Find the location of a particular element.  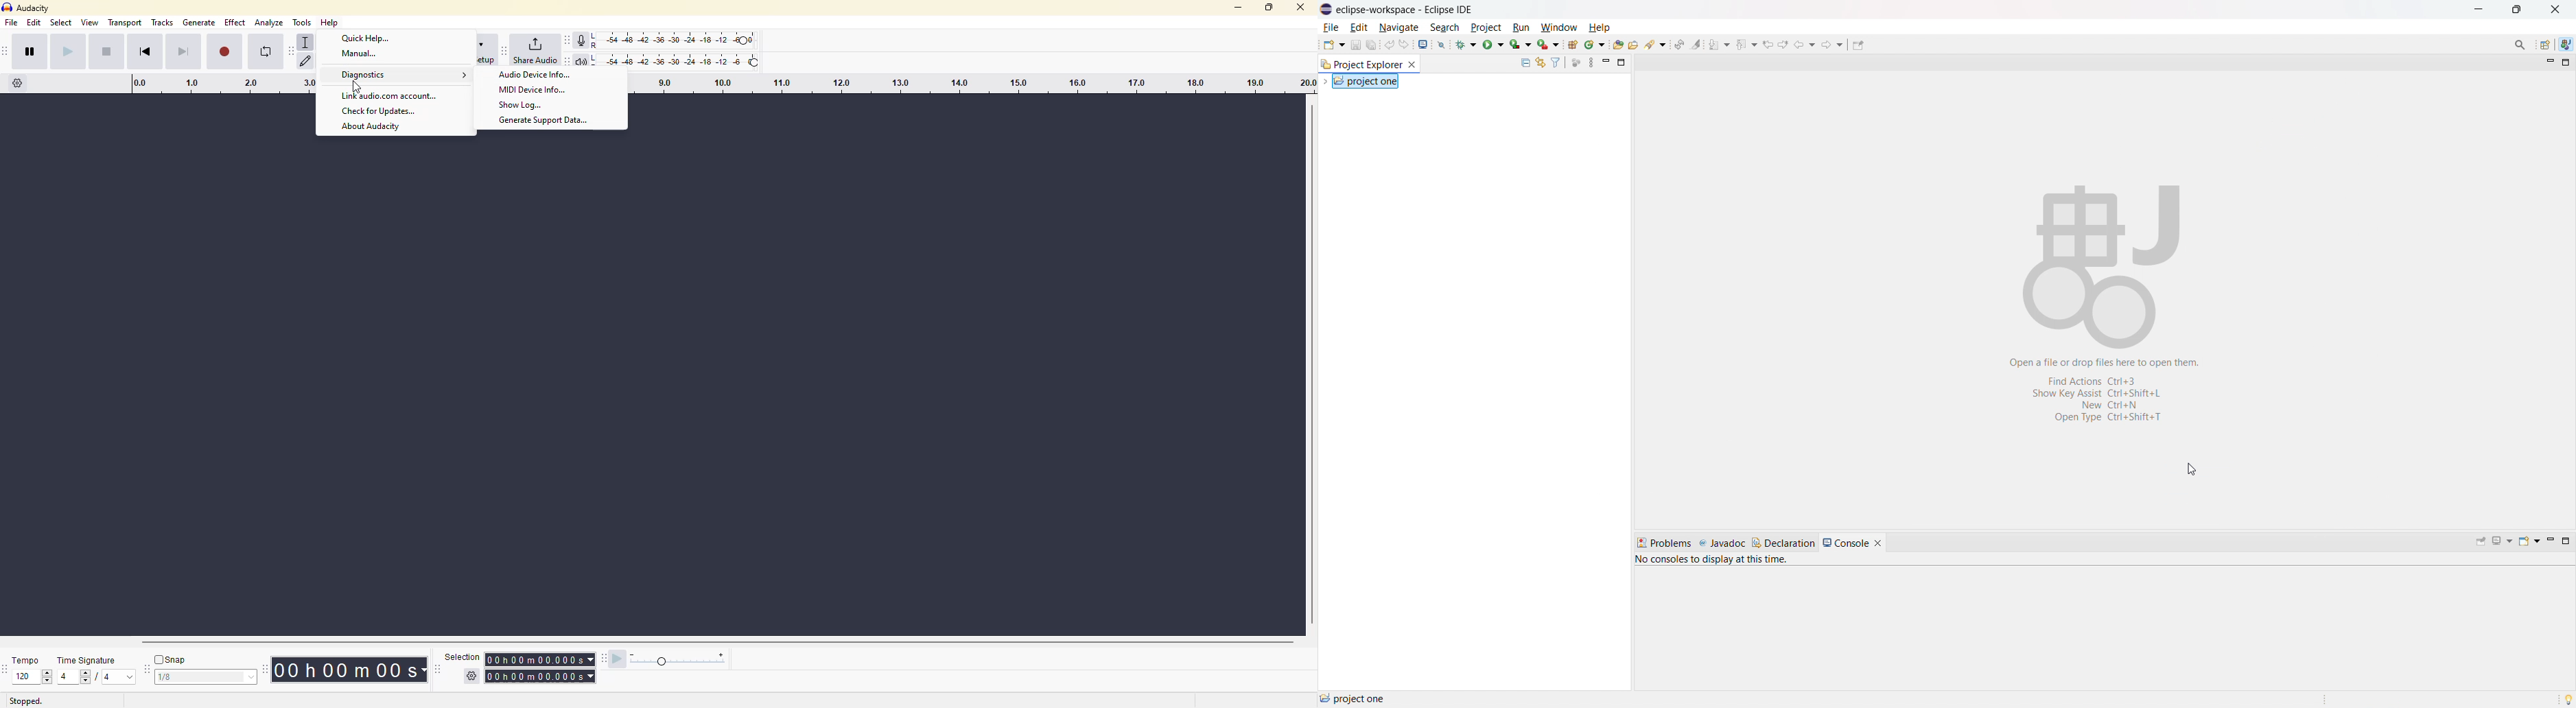

settings is located at coordinates (469, 676).